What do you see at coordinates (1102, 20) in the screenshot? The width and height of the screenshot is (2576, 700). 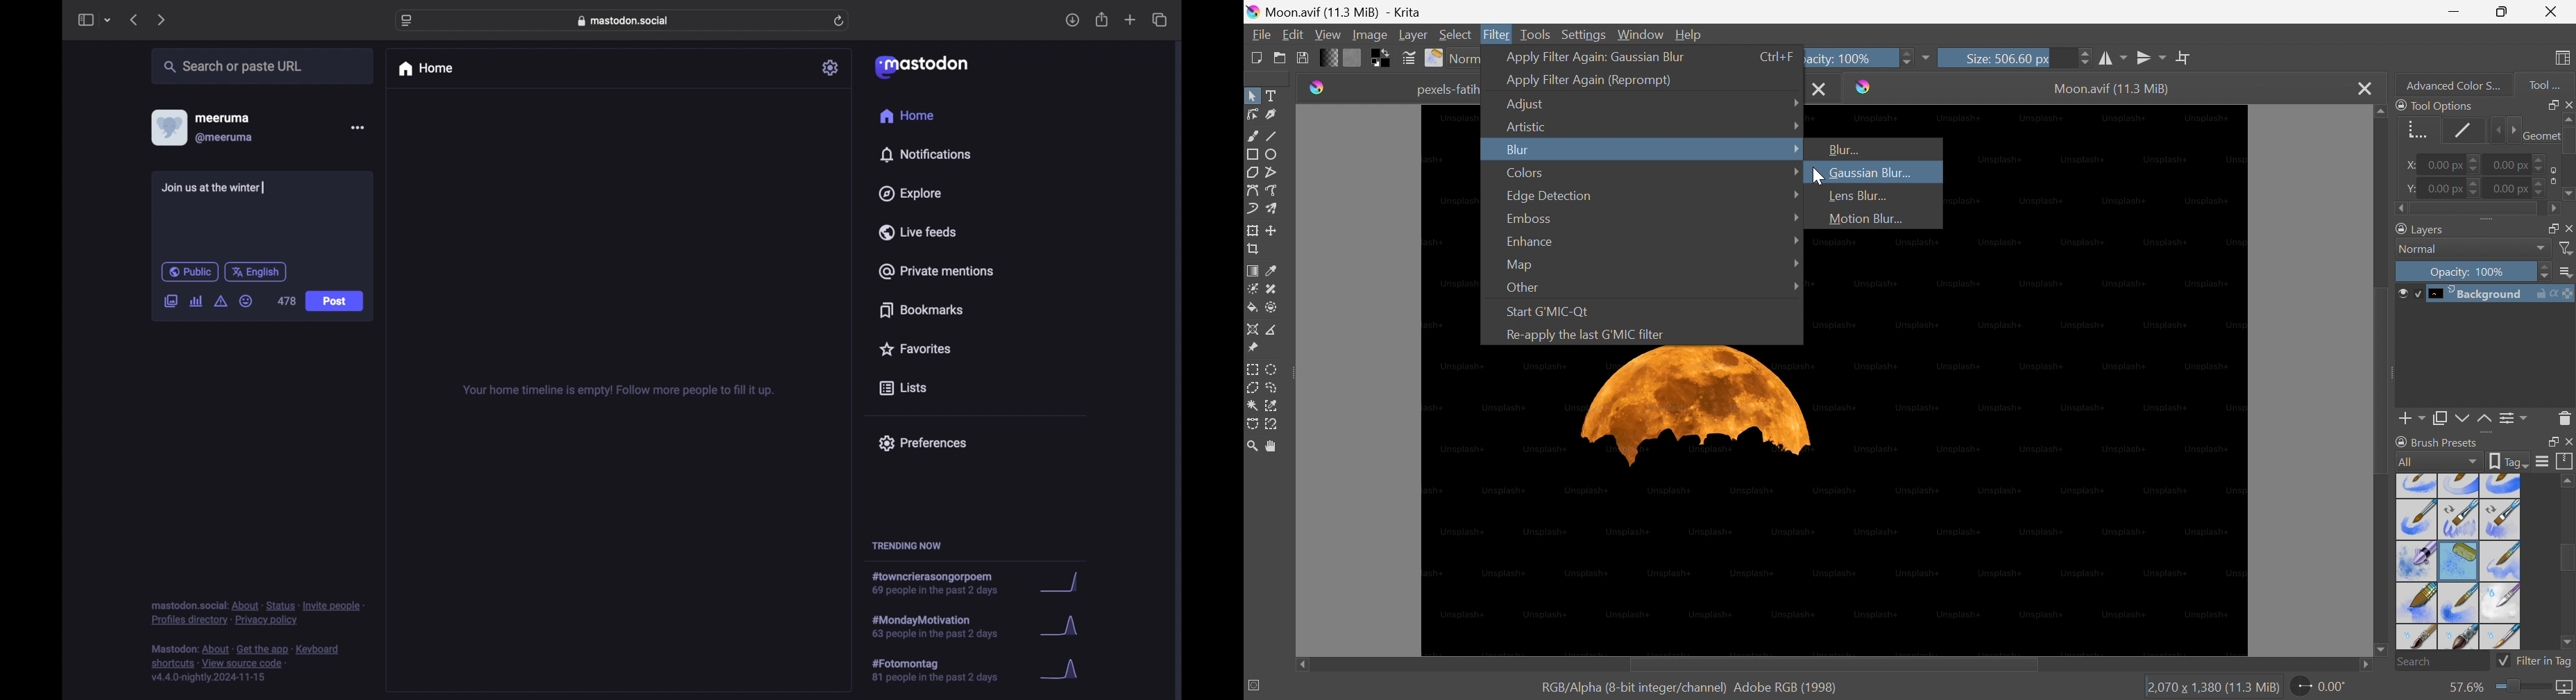 I see `share` at bounding box center [1102, 20].